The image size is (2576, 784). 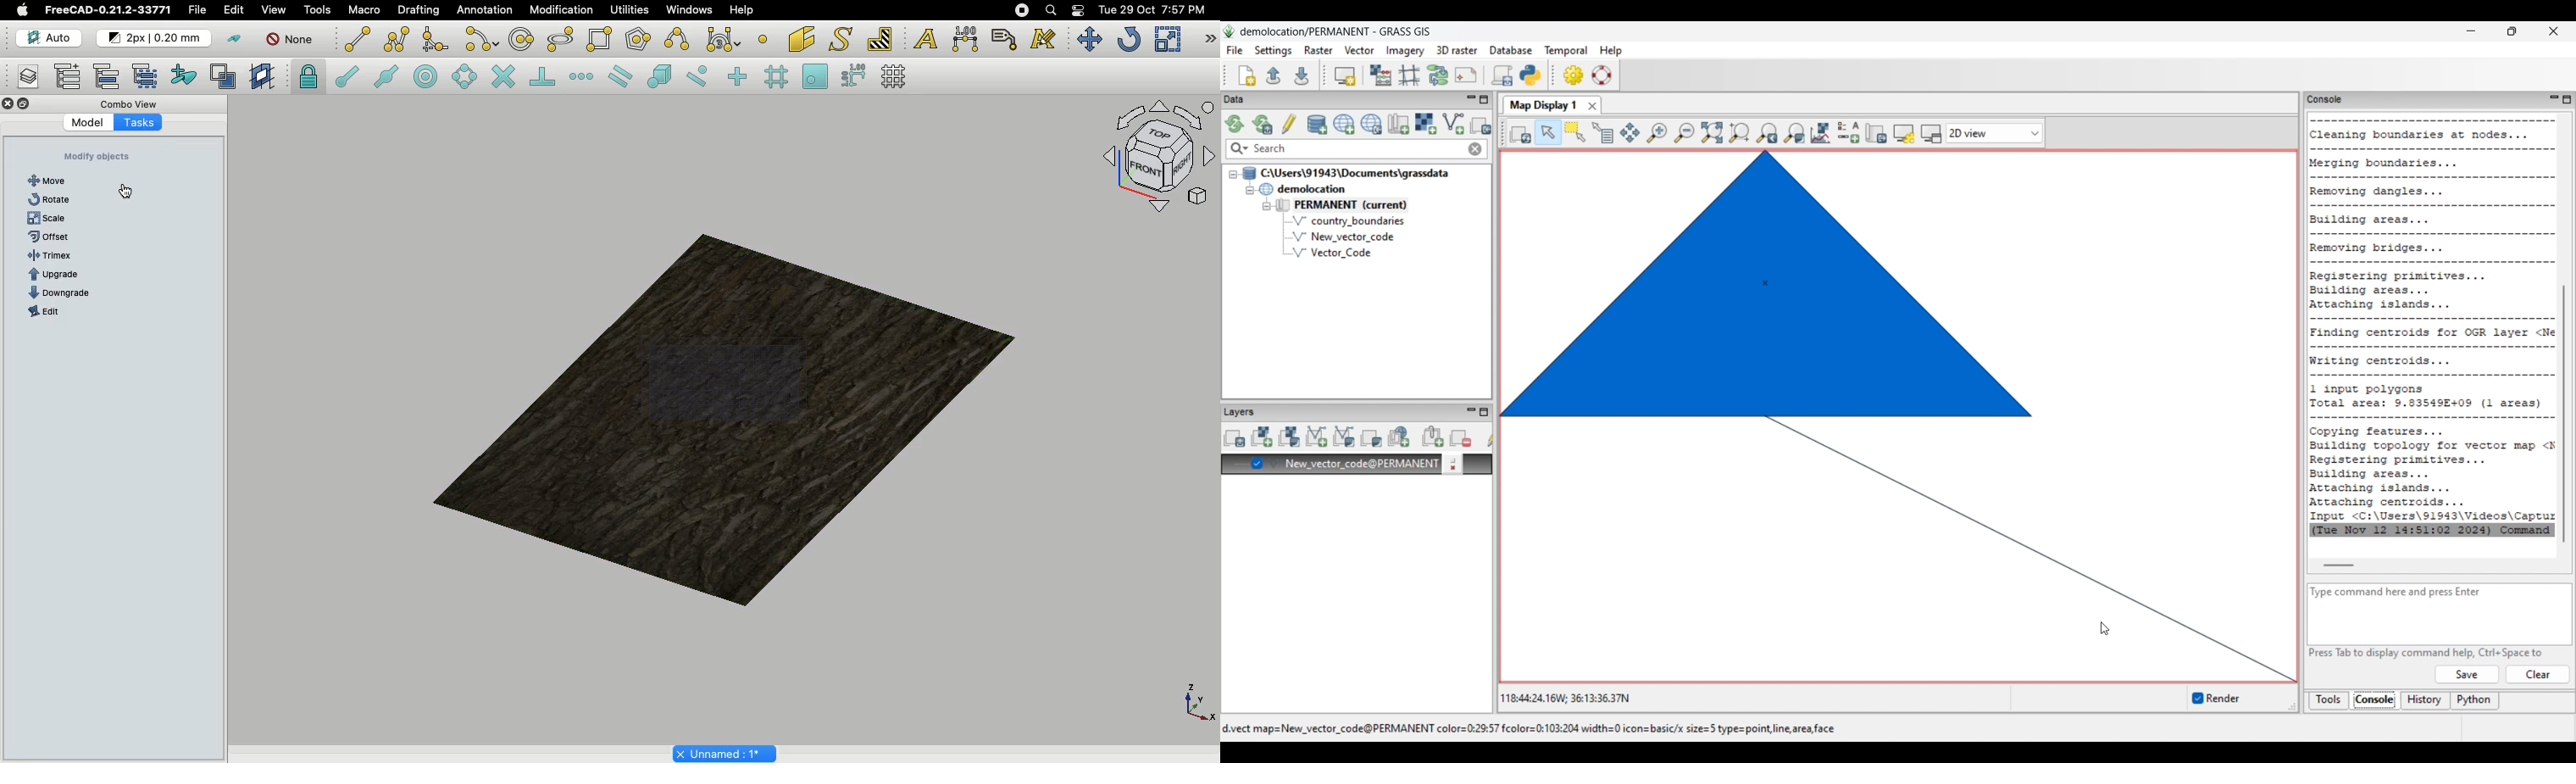 I want to click on Text, so click(x=925, y=40).